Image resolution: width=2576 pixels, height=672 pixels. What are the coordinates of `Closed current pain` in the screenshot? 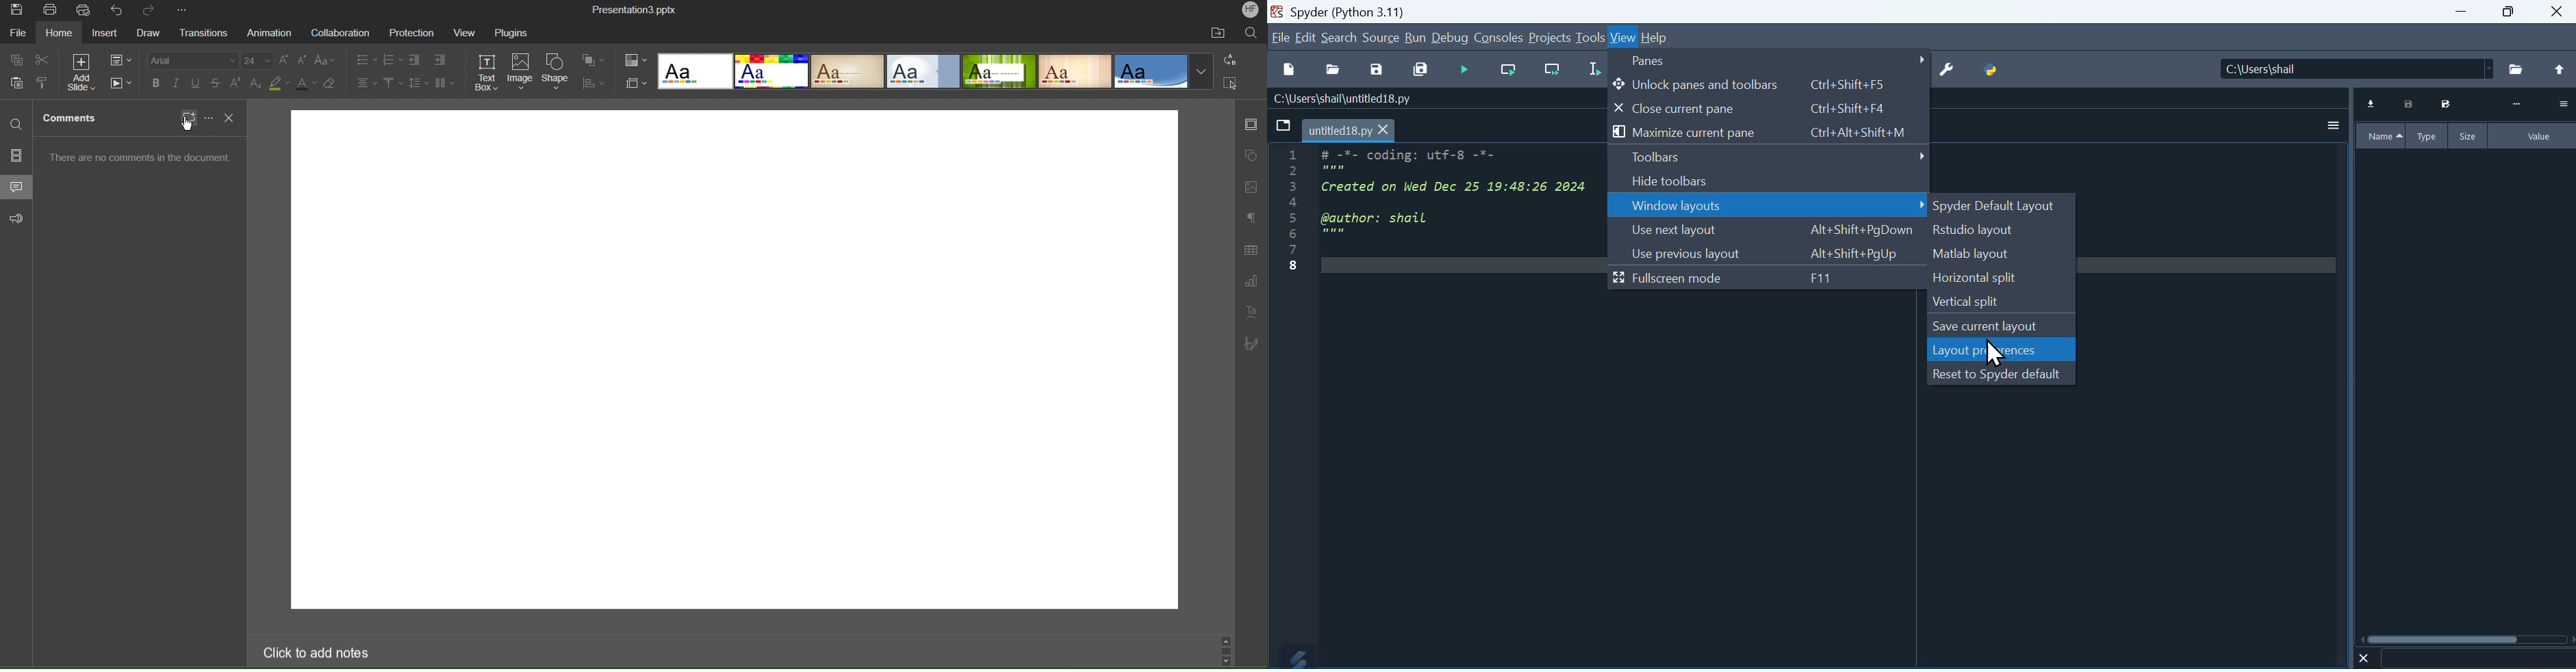 It's located at (1770, 109).